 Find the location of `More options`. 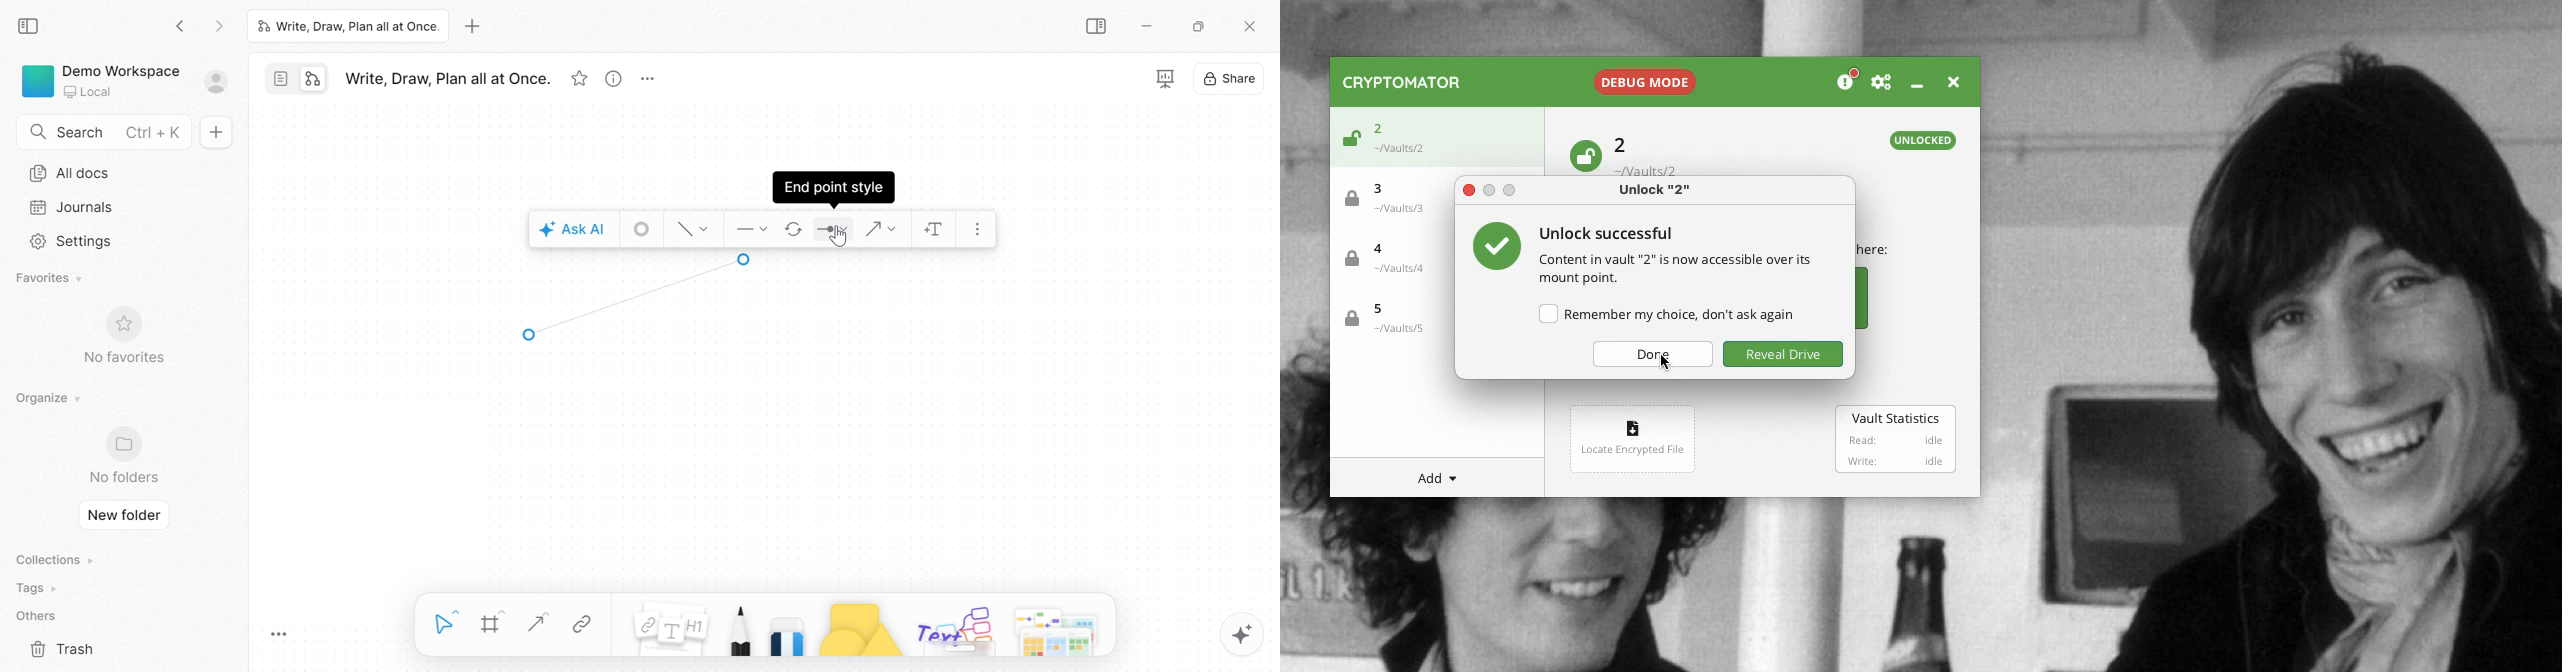

More options is located at coordinates (1058, 629).